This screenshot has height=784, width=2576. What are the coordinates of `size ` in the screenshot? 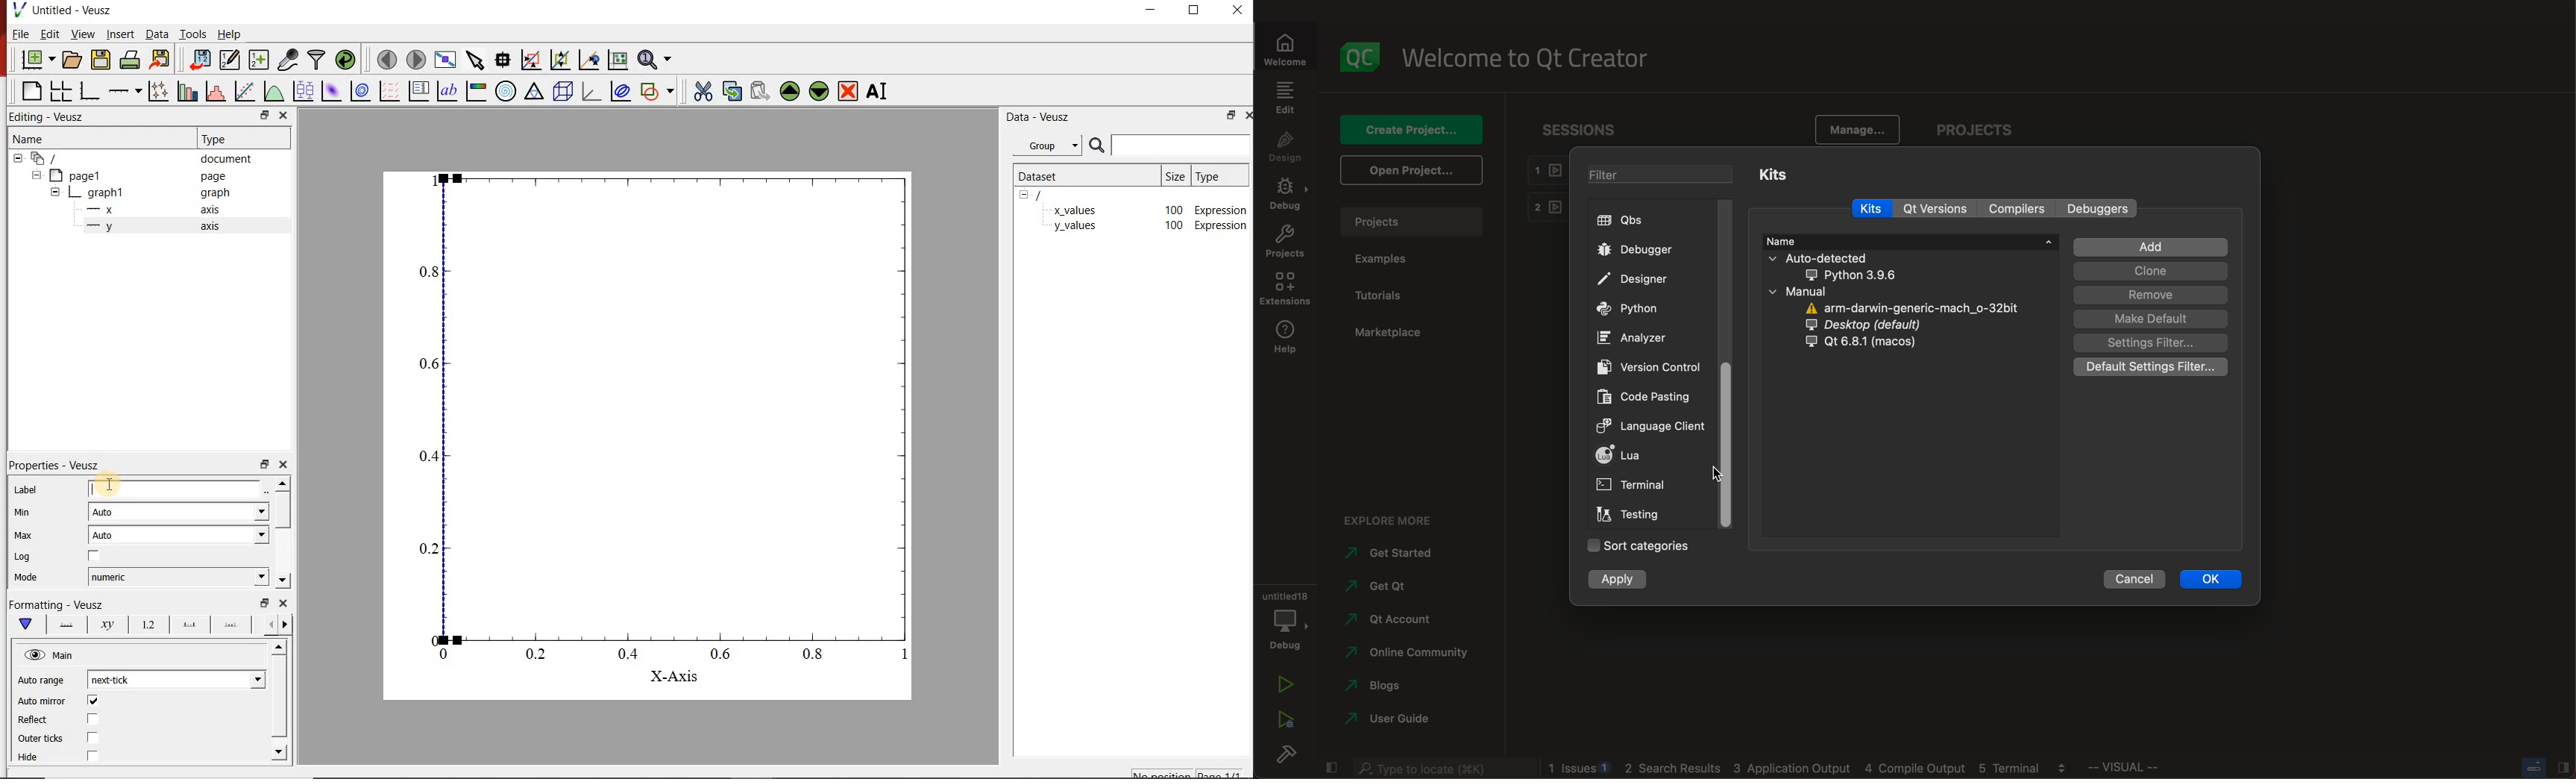 It's located at (1176, 176).